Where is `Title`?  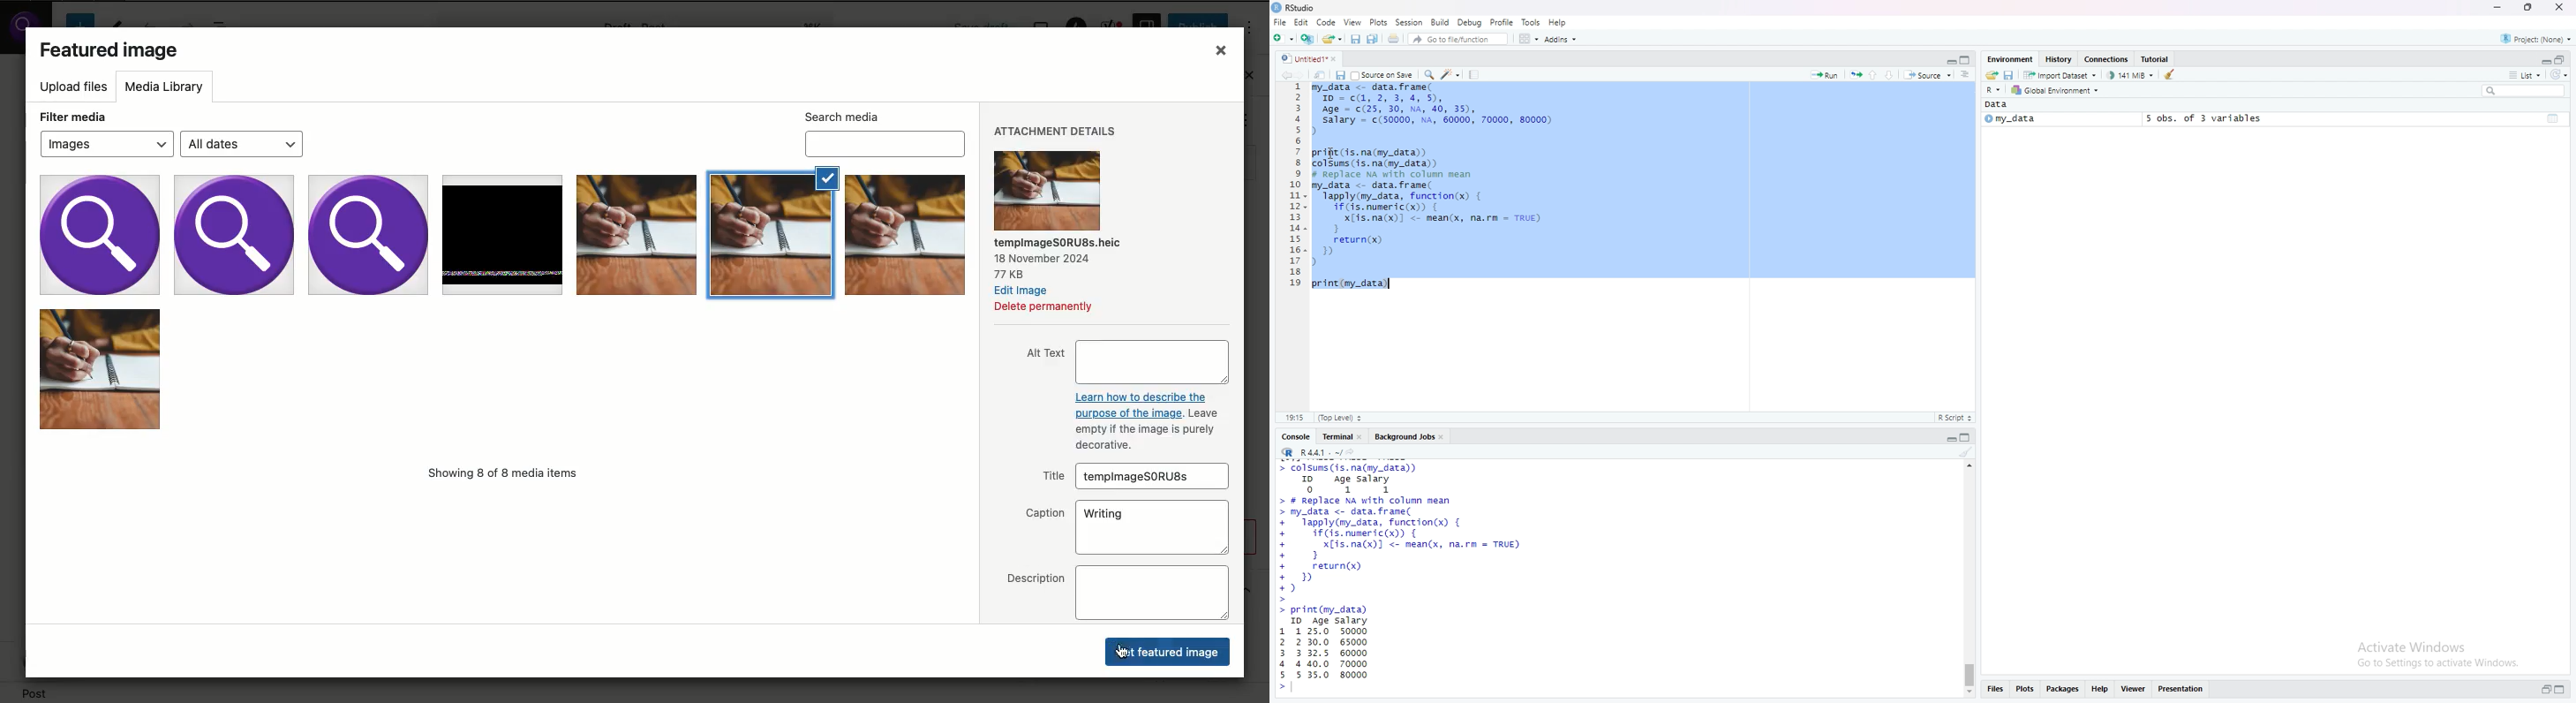 Title is located at coordinates (1149, 477).